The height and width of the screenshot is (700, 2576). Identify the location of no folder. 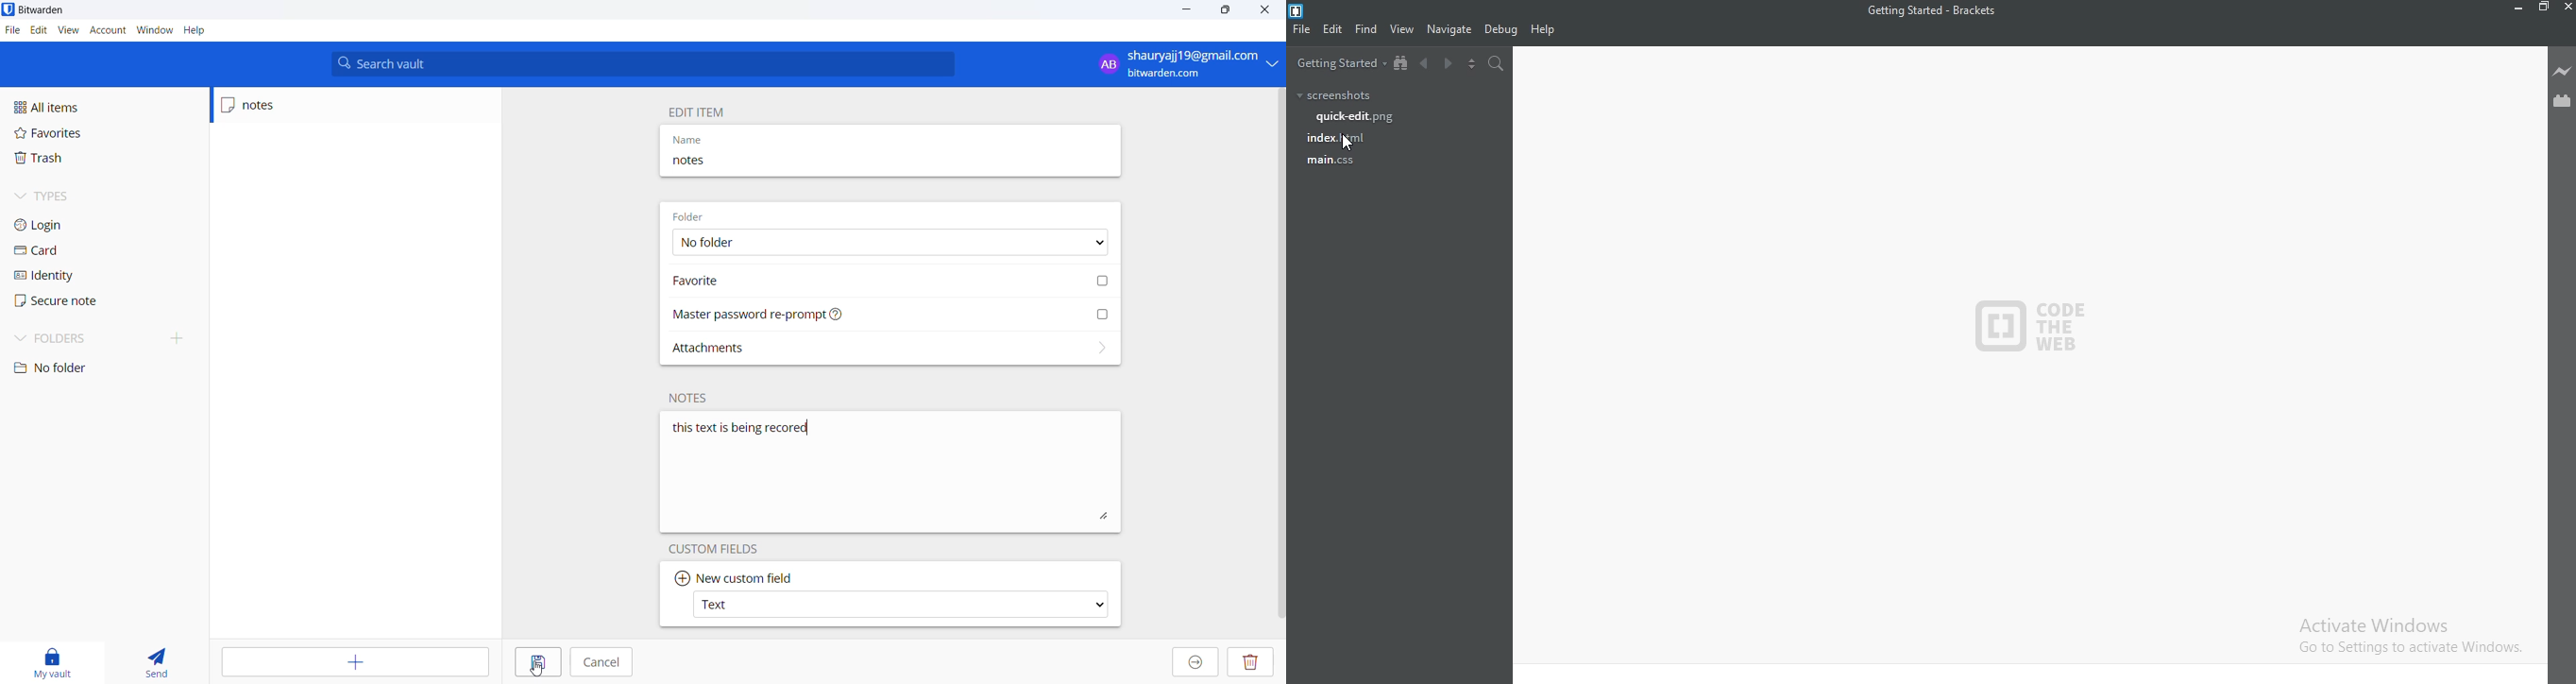
(65, 368).